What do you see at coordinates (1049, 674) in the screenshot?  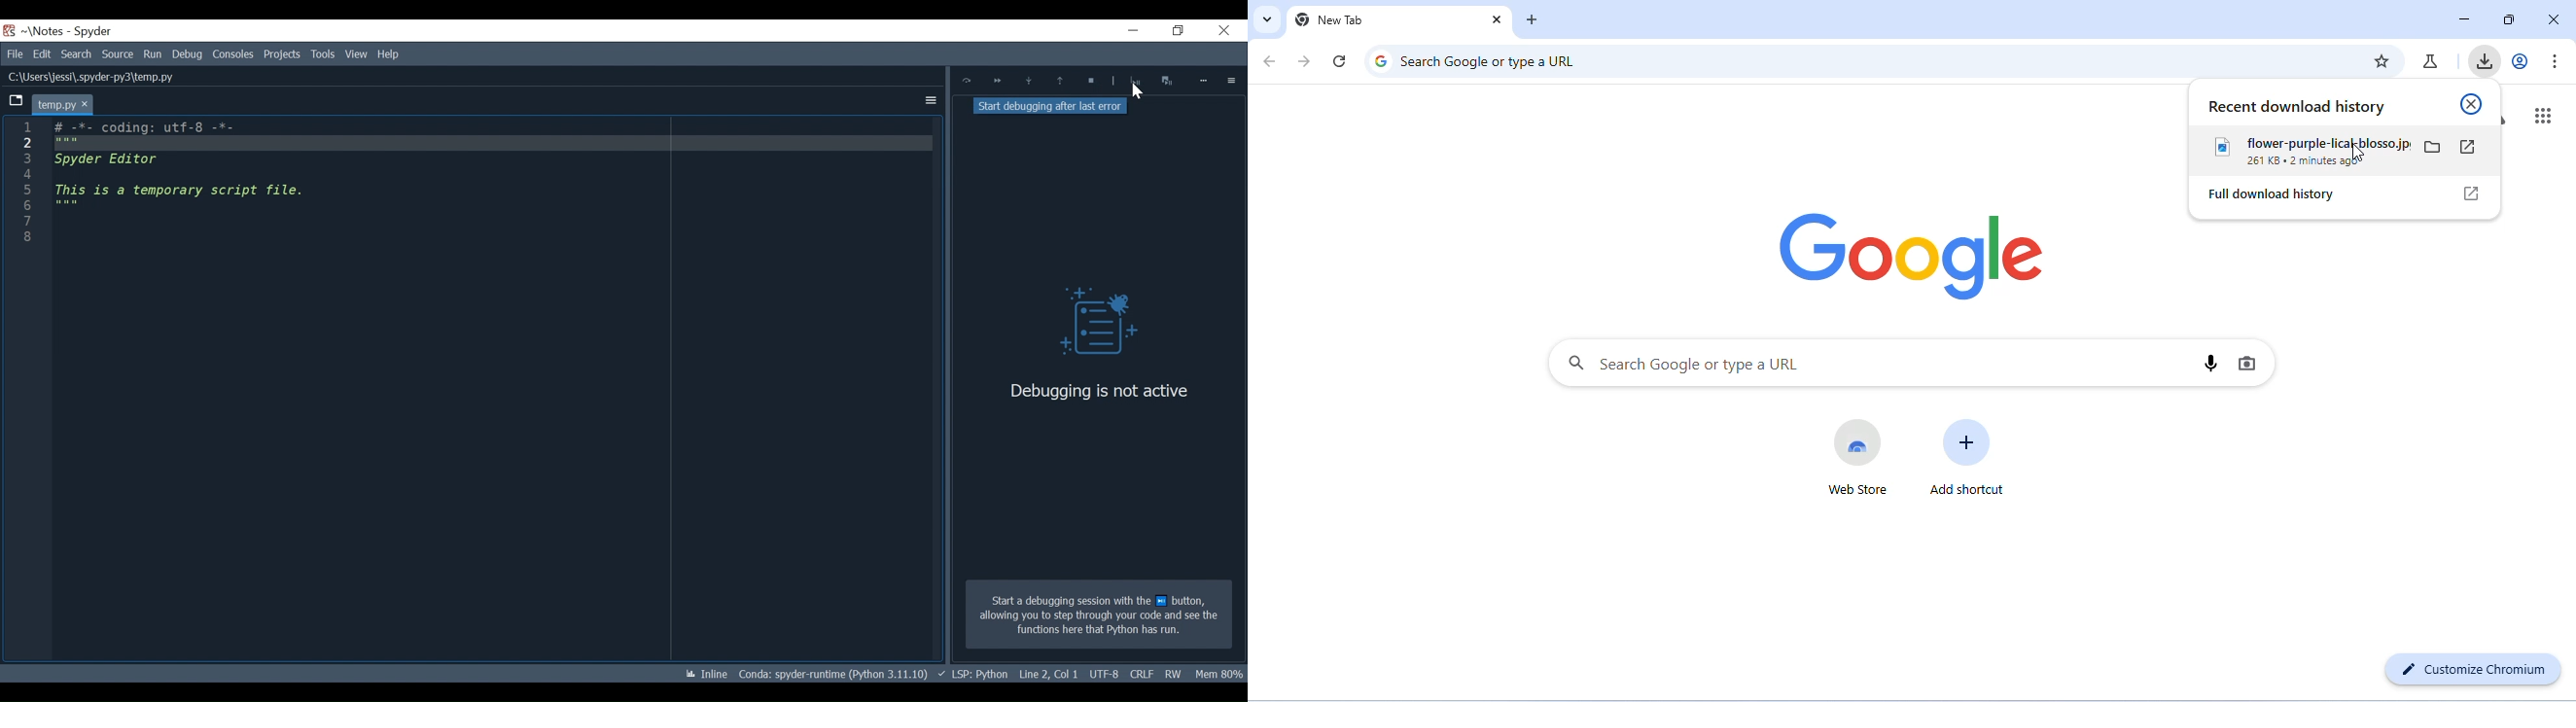 I see `File EQL Status` at bounding box center [1049, 674].